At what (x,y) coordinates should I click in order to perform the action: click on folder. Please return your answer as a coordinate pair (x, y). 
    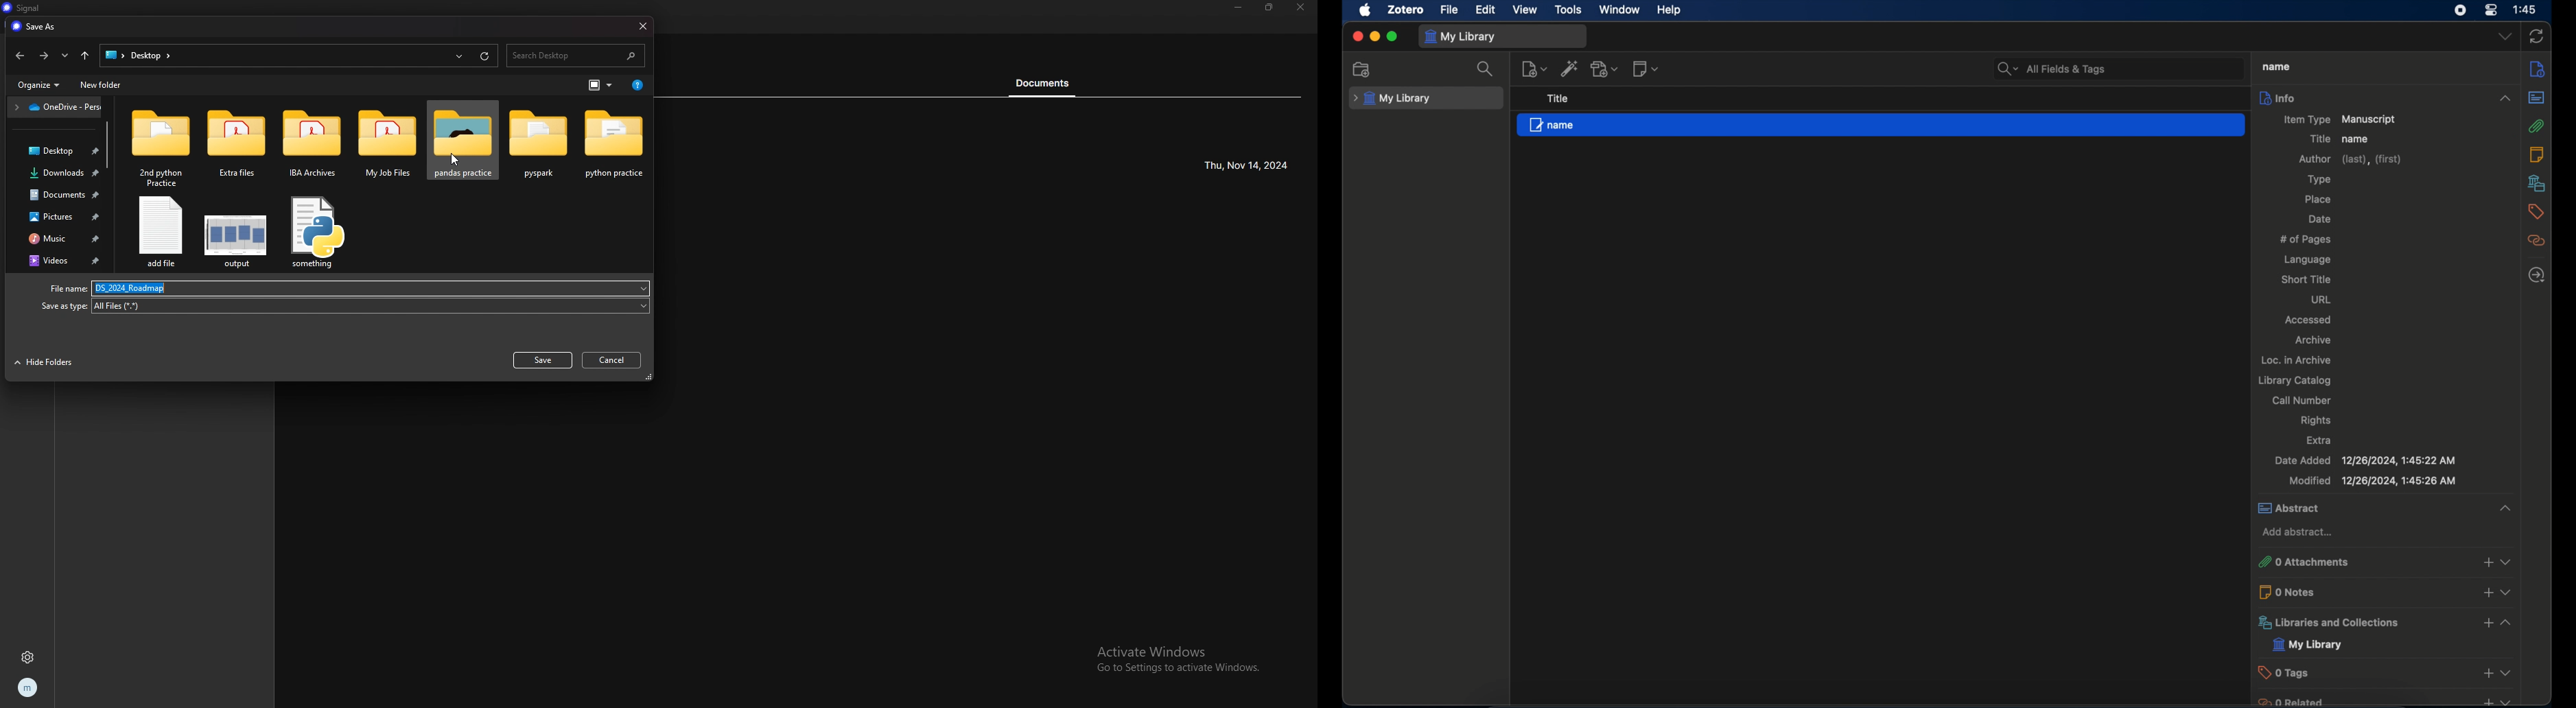
    Looking at the image, I should click on (541, 142).